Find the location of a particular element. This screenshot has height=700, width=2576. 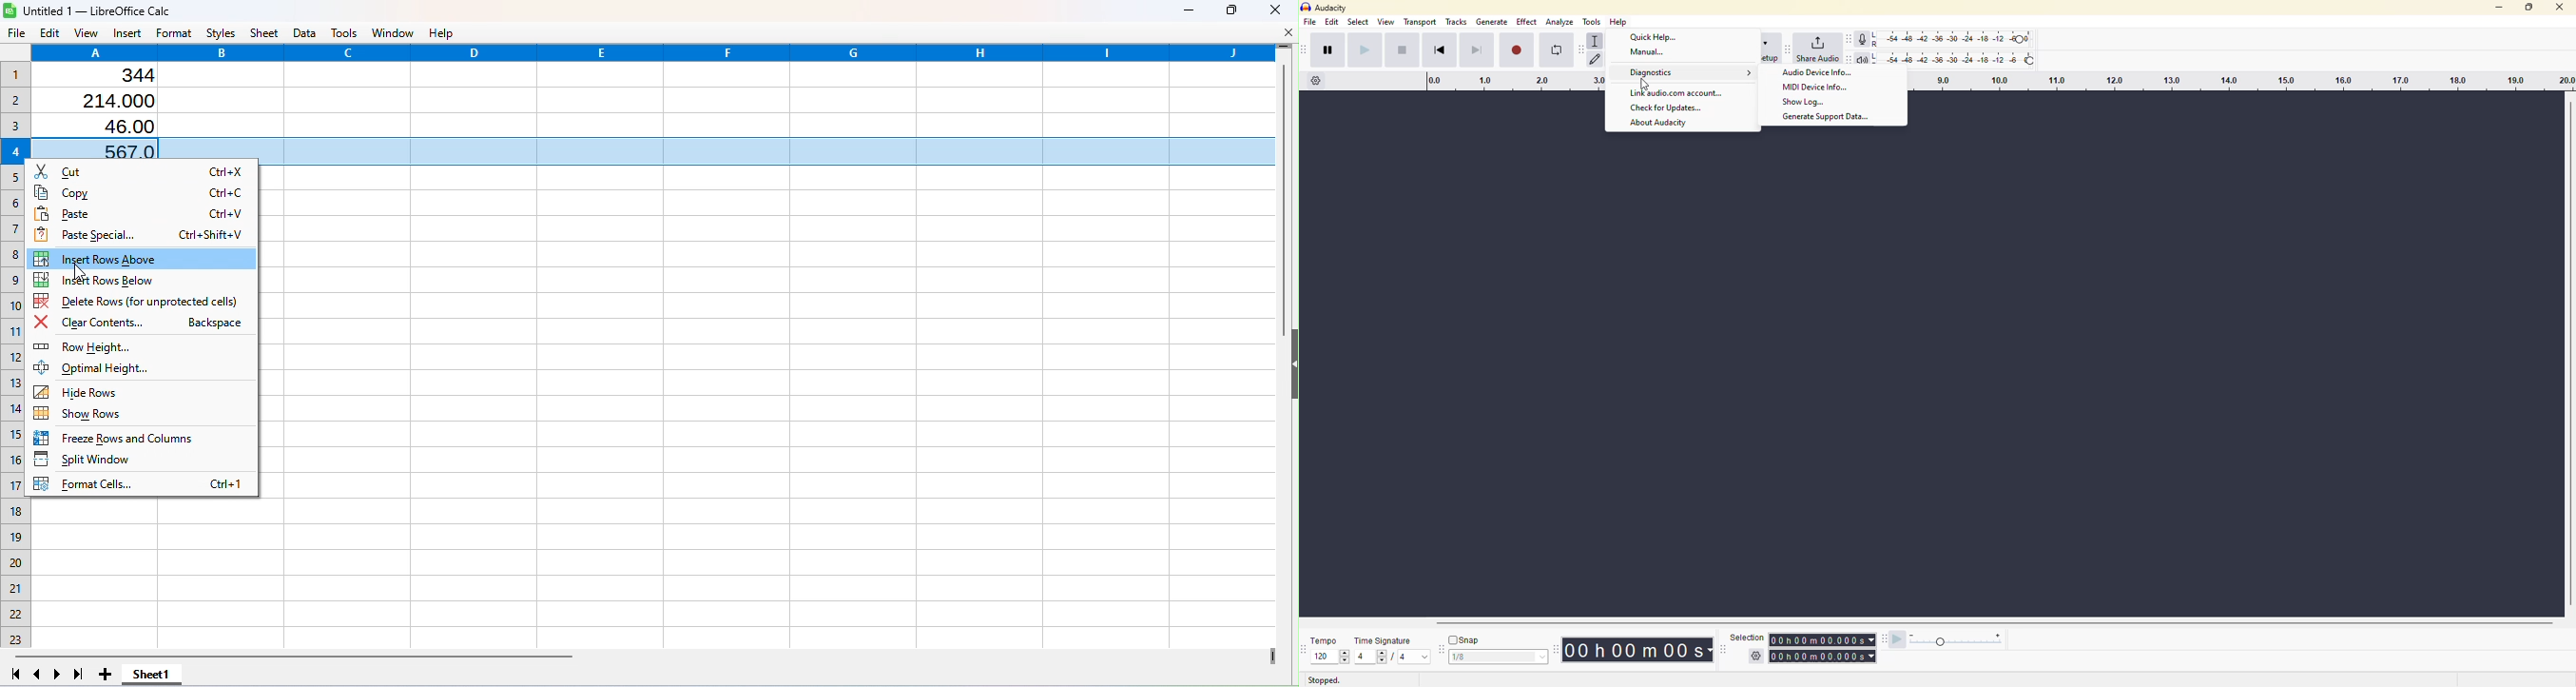

Hide rows is located at coordinates (99, 391).